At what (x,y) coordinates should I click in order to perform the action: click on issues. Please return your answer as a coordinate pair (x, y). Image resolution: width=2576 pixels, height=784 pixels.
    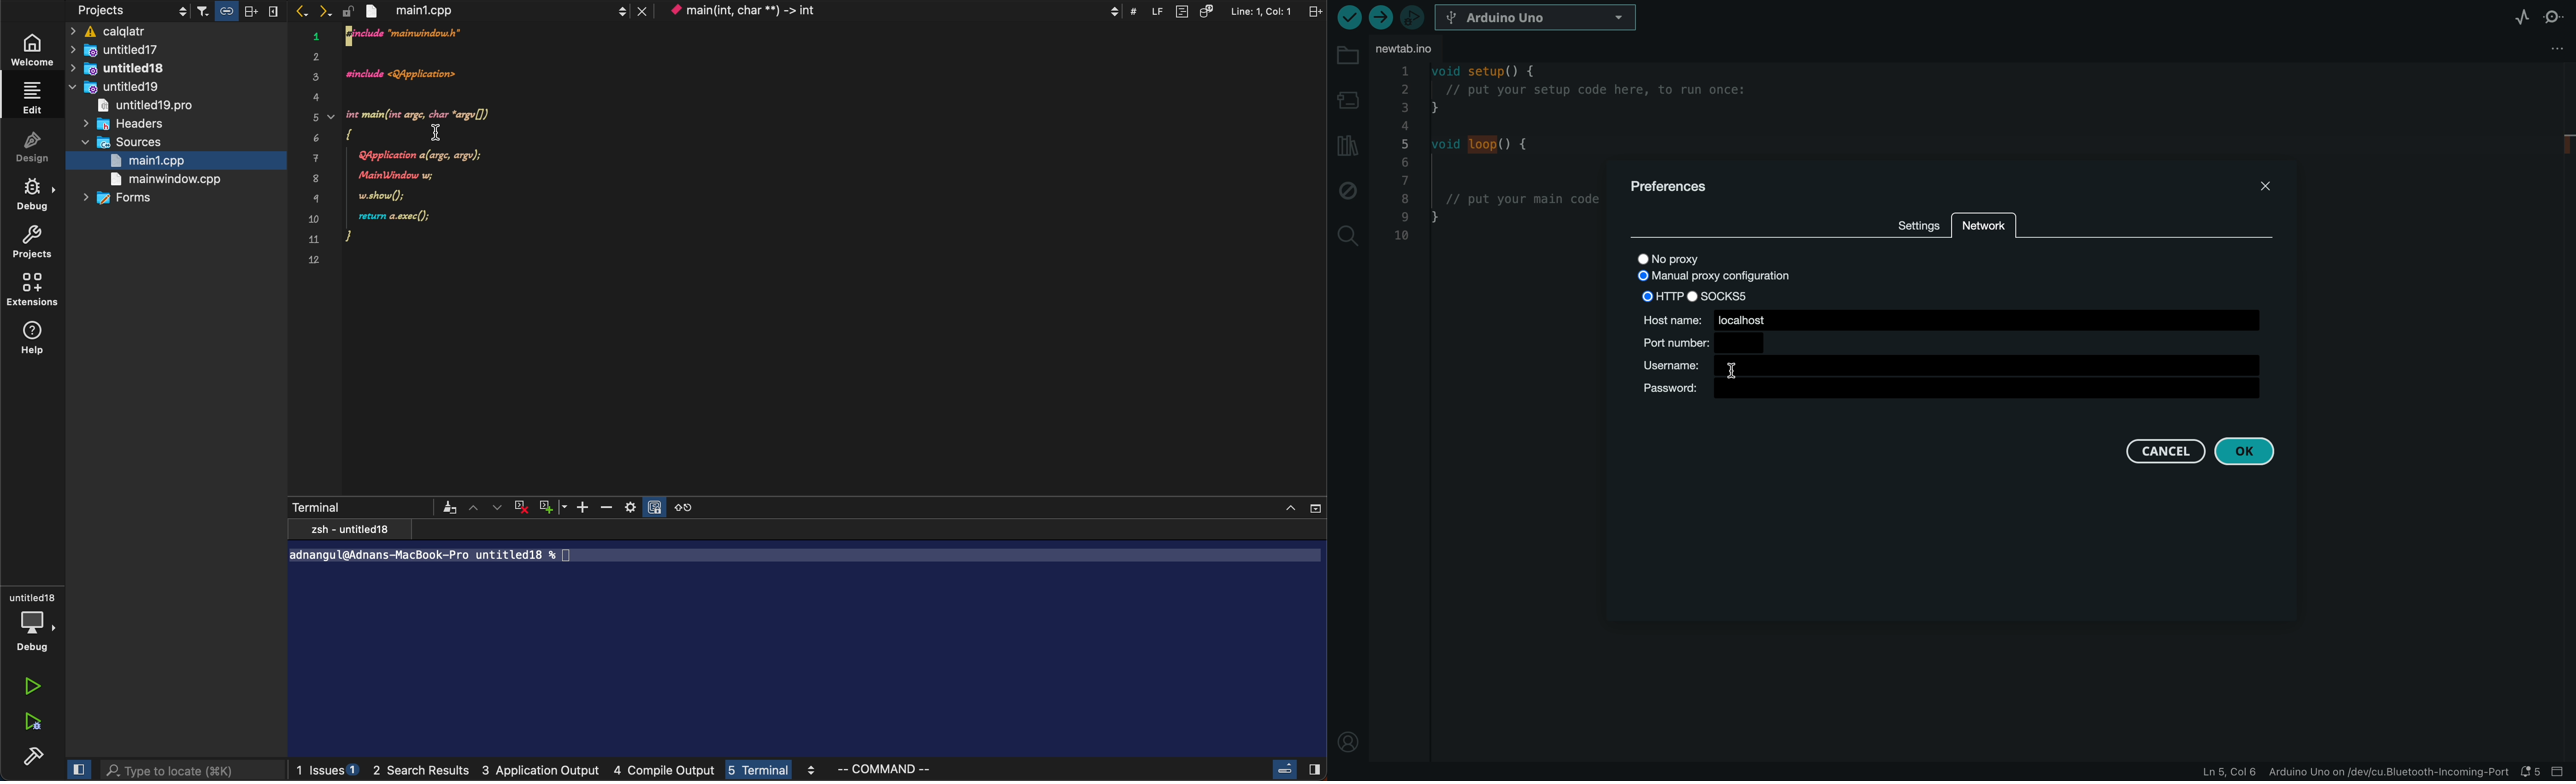
    Looking at the image, I should click on (318, 771).